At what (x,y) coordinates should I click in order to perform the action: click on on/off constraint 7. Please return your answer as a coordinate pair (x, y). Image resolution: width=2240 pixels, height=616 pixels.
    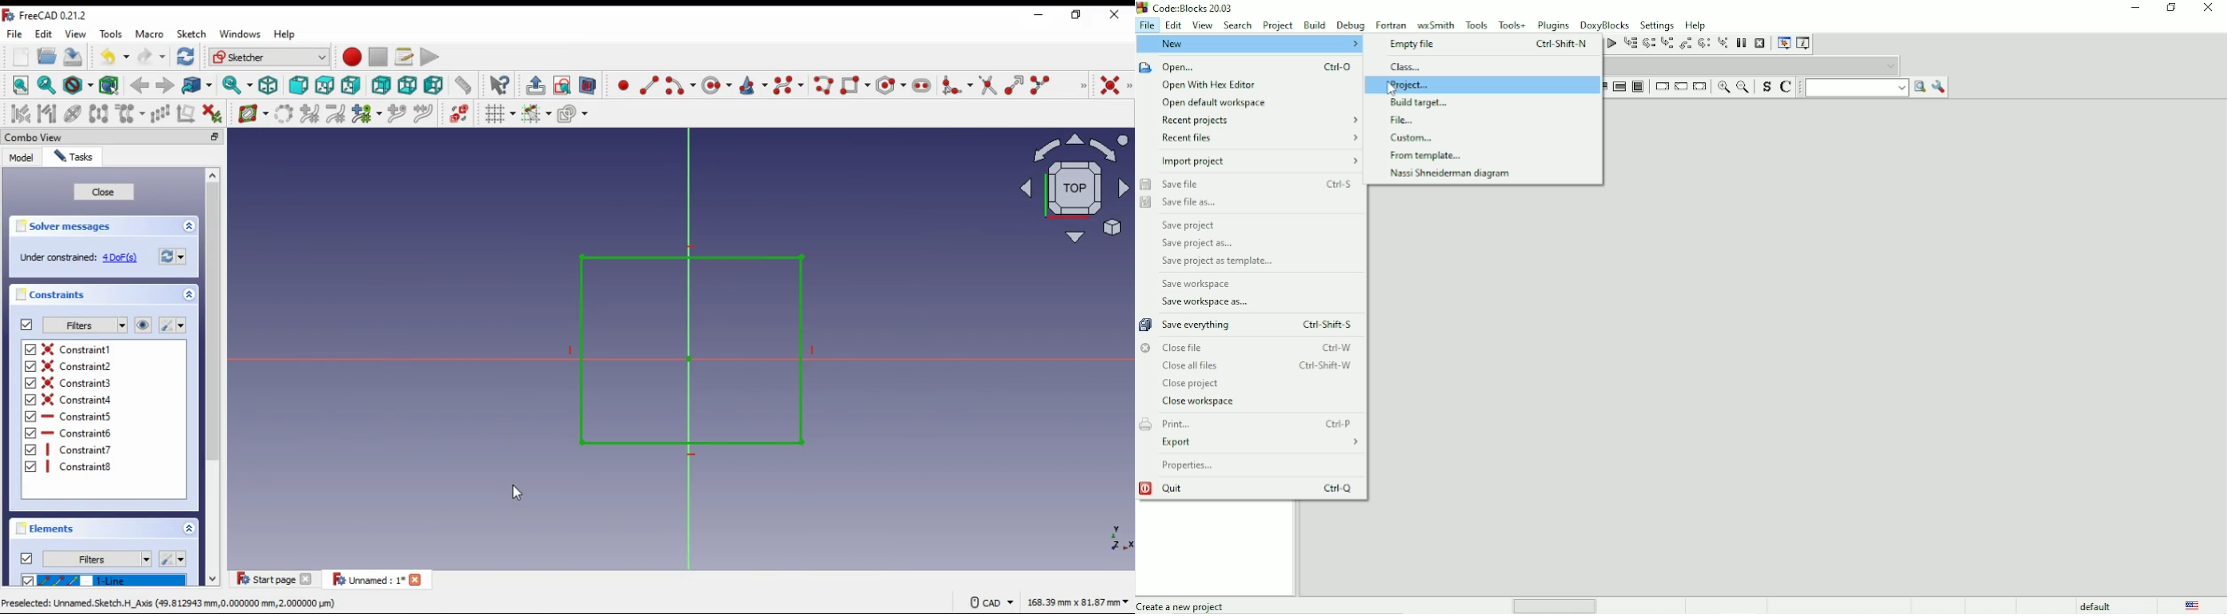
    Looking at the image, I should click on (82, 450).